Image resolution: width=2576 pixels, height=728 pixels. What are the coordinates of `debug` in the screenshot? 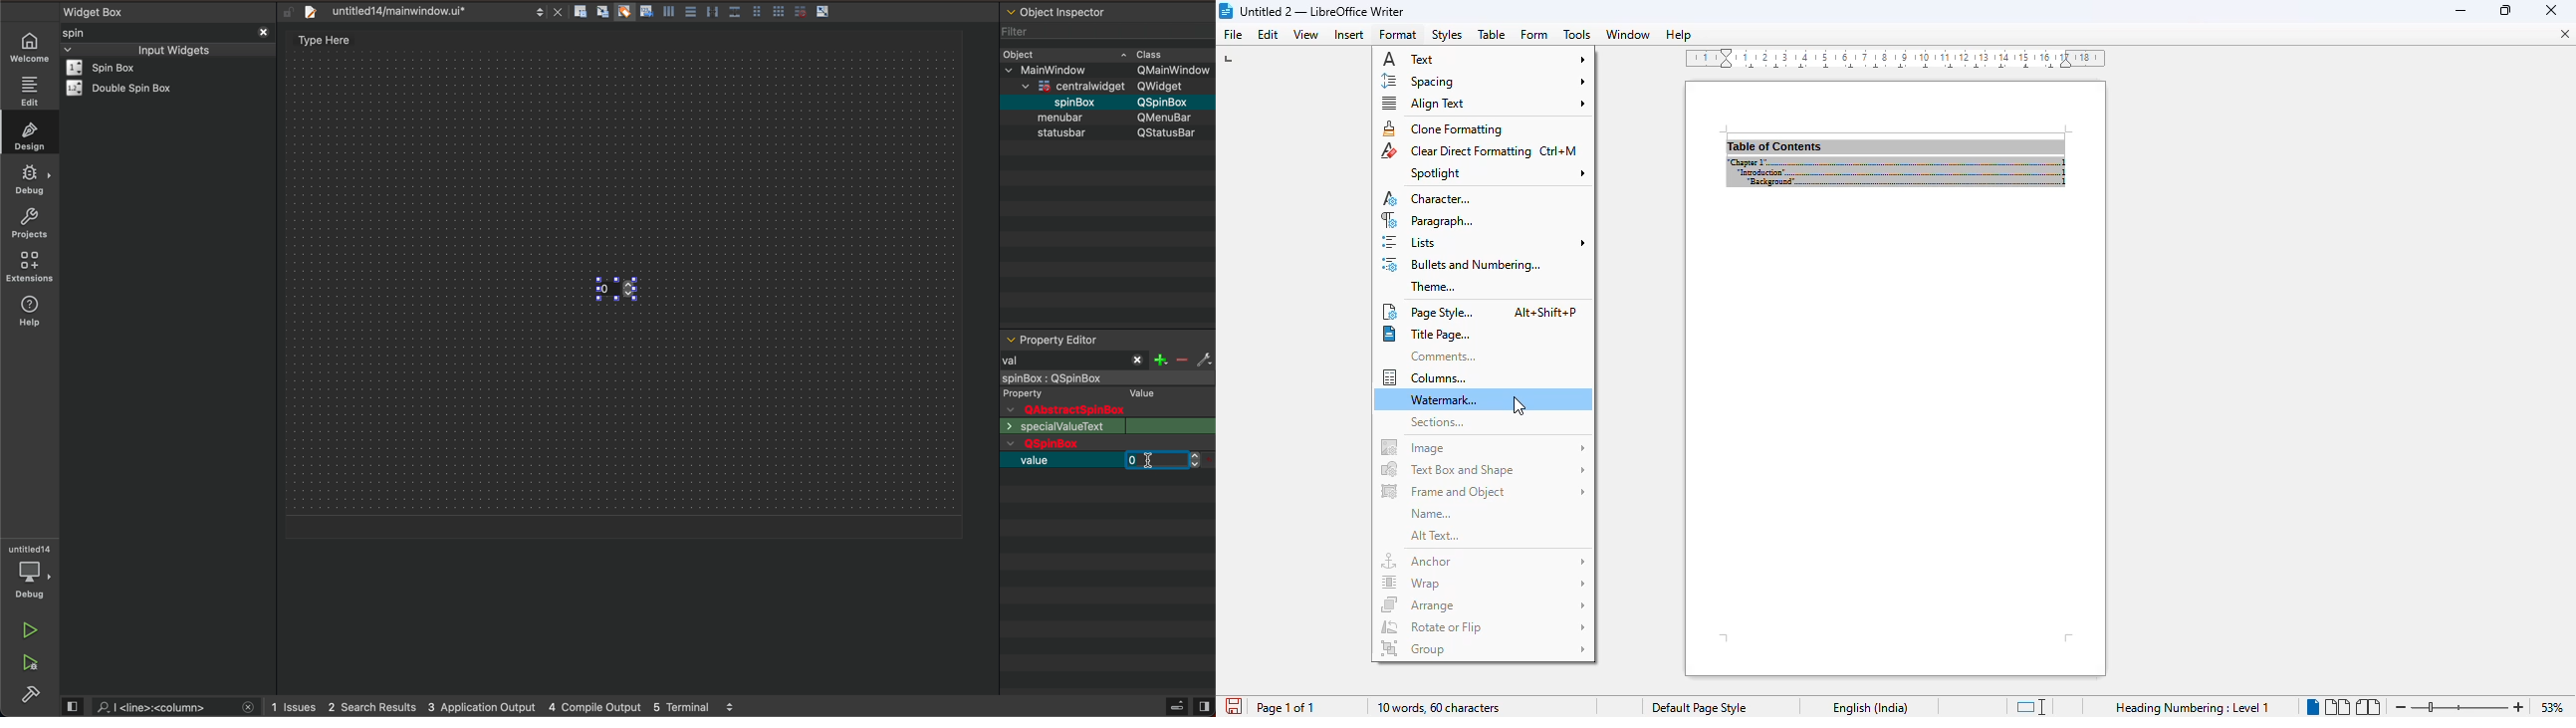 It's located at (30, 180).